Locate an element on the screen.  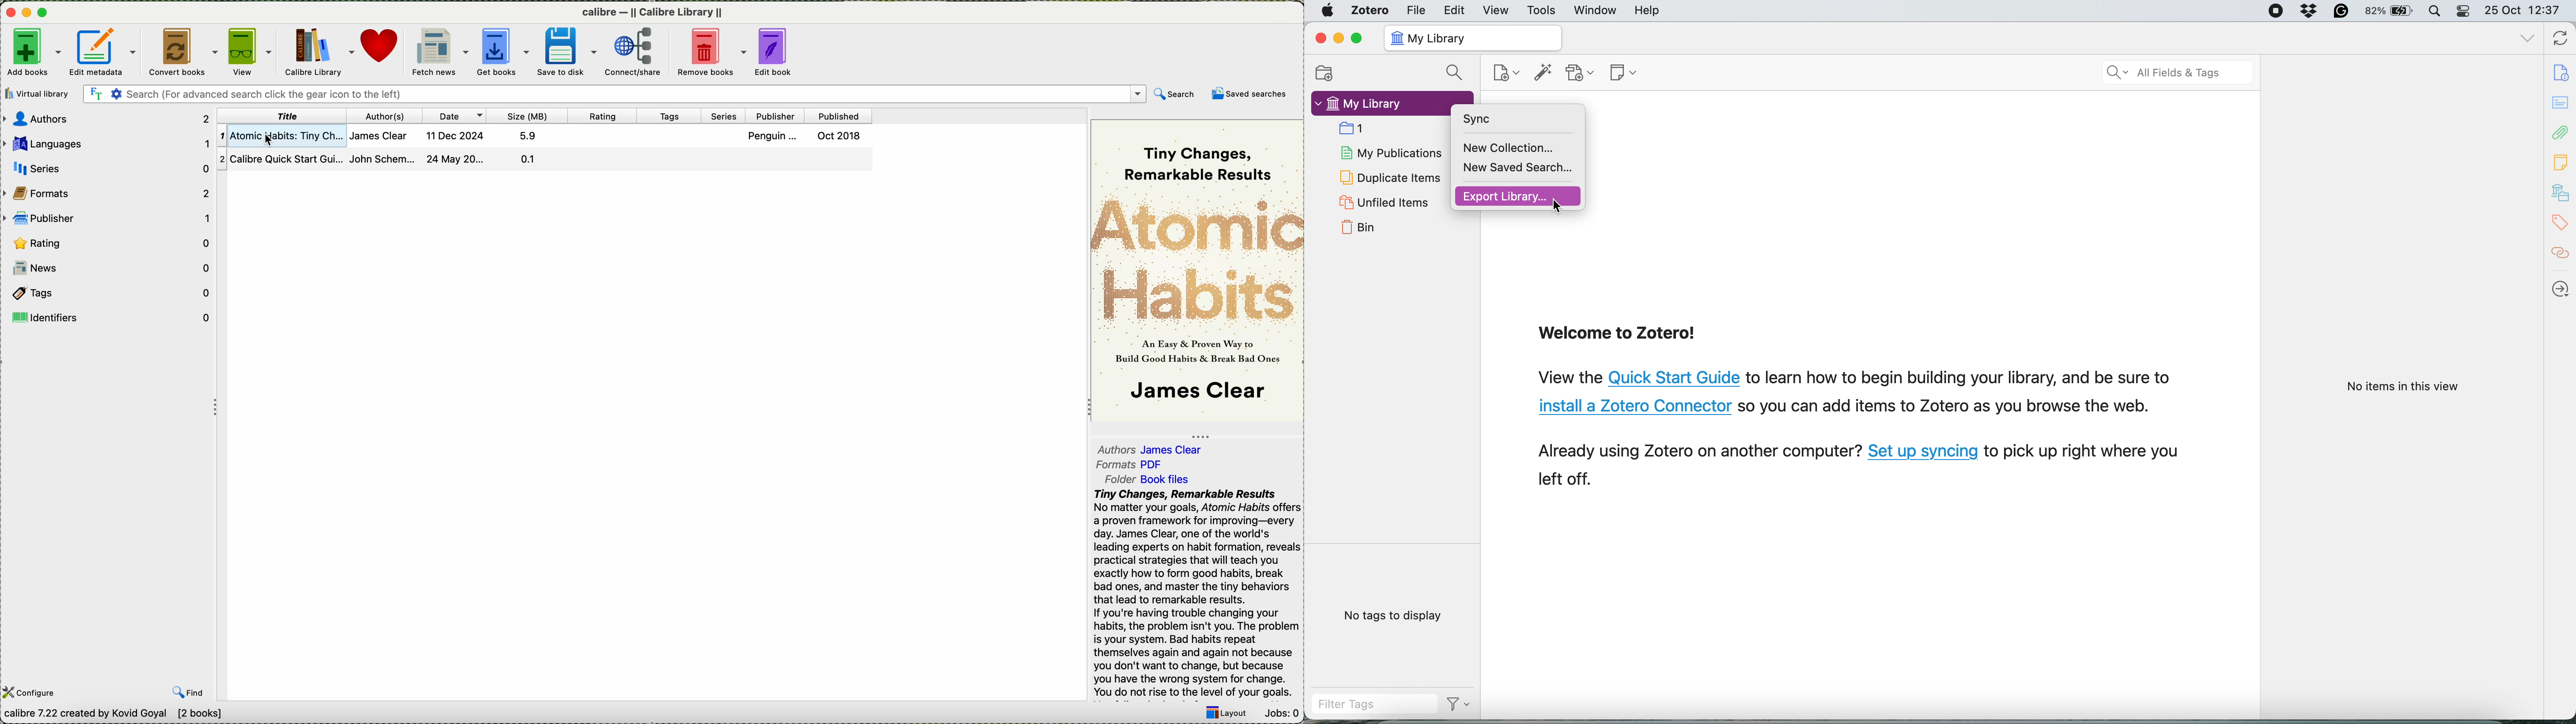
published is located at coordinates (838, 117).